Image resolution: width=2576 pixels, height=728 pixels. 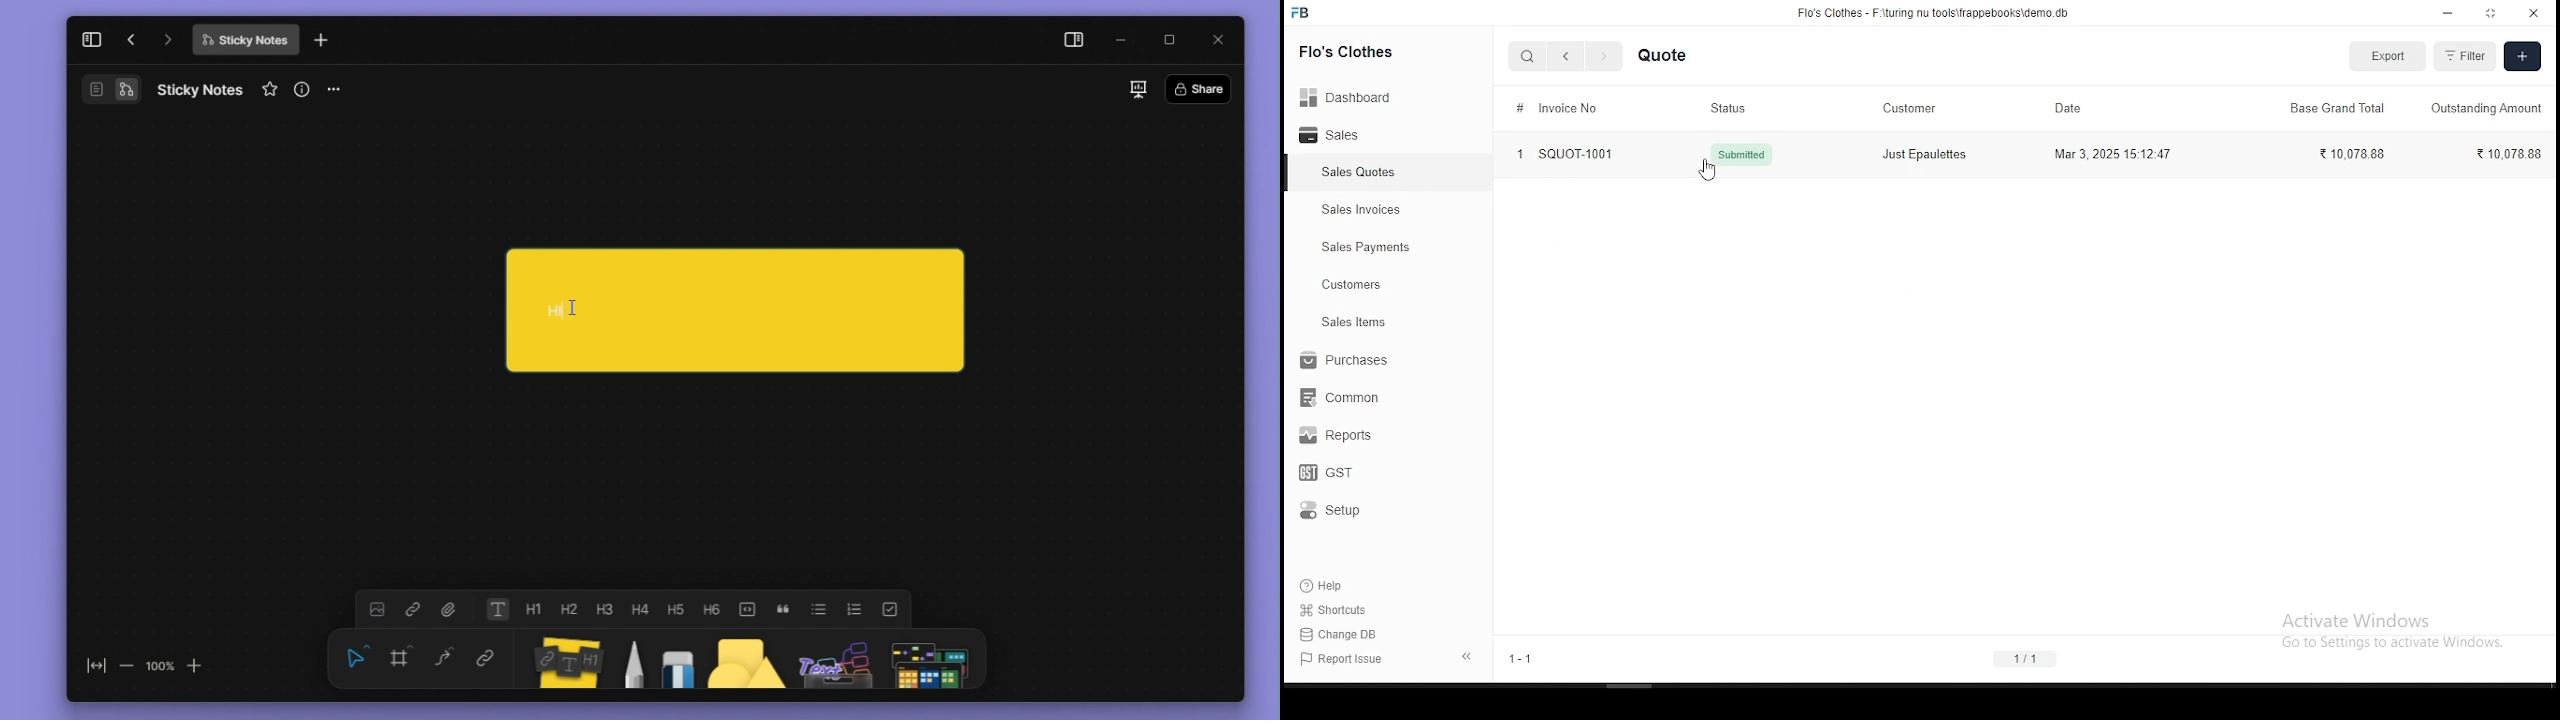 I want to click on go back, so click(x=128, y=45).